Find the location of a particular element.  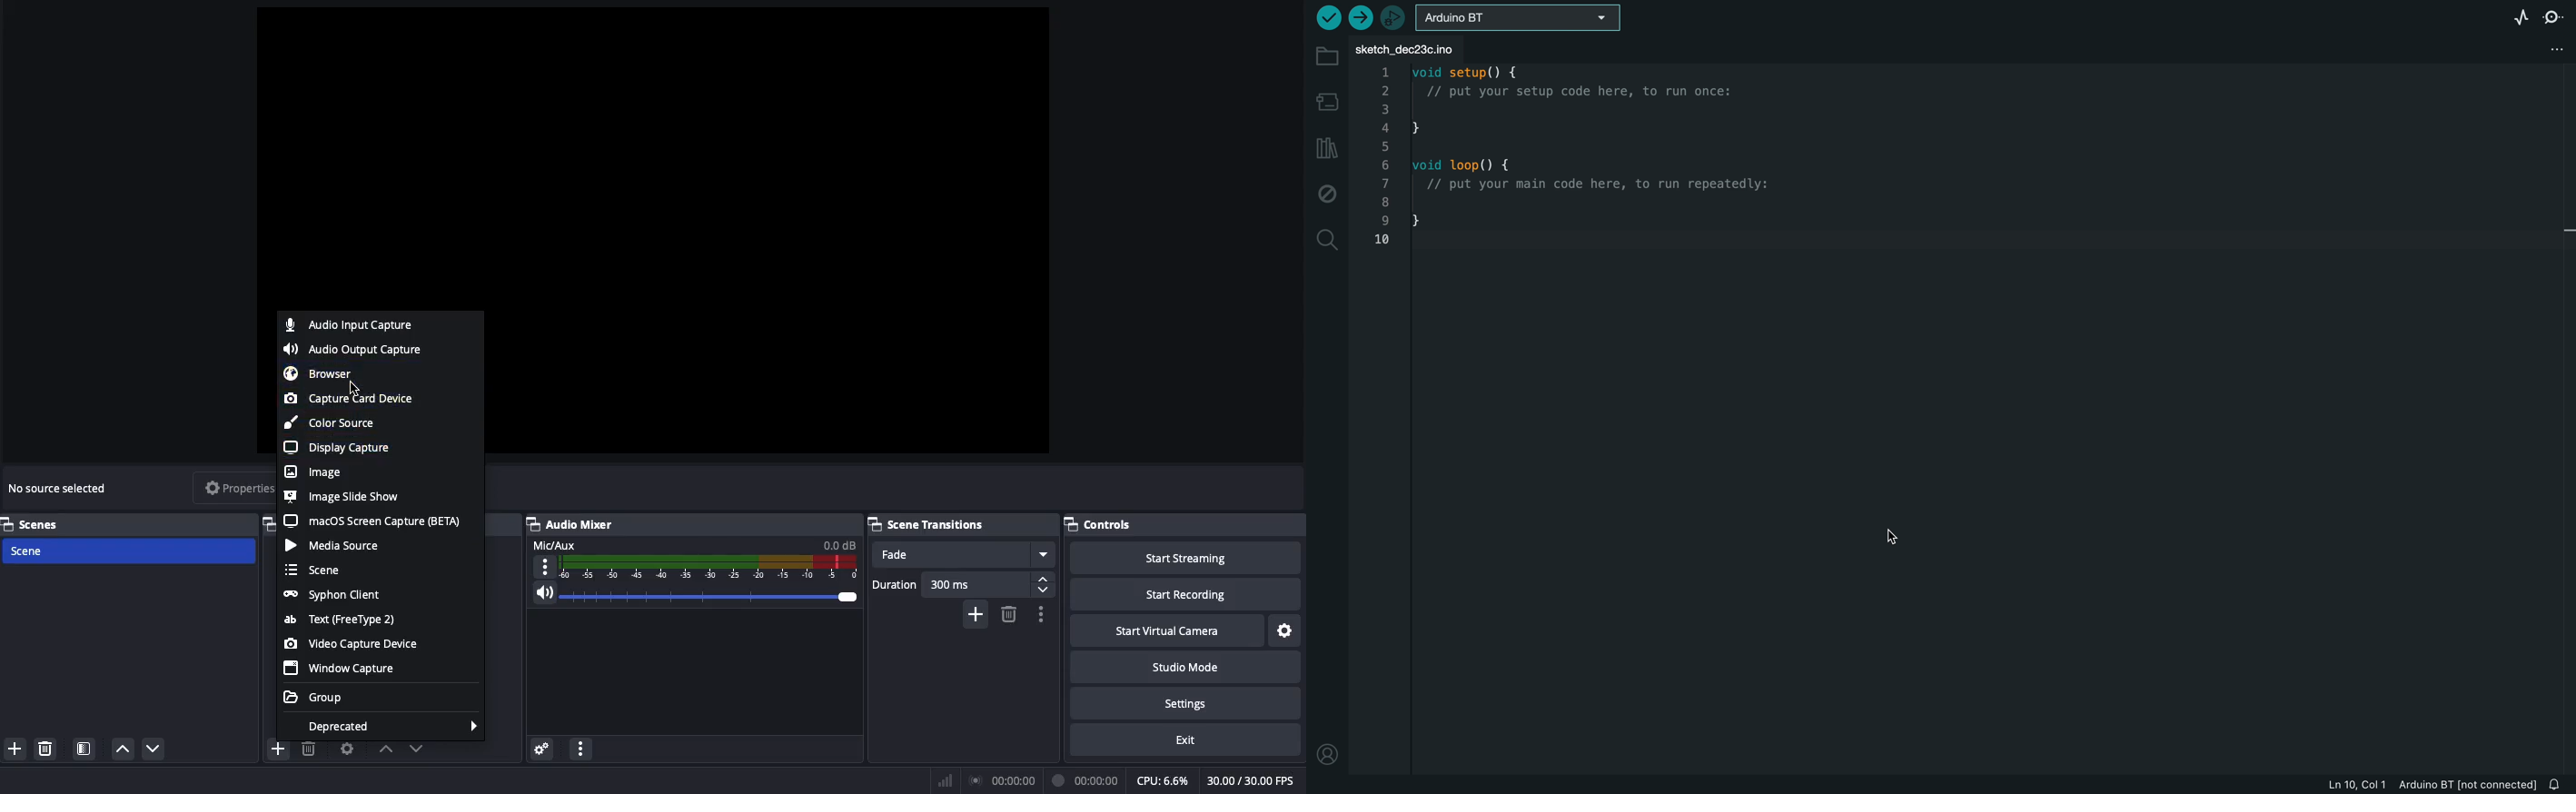

Move up is located at coordinates (383, 748).